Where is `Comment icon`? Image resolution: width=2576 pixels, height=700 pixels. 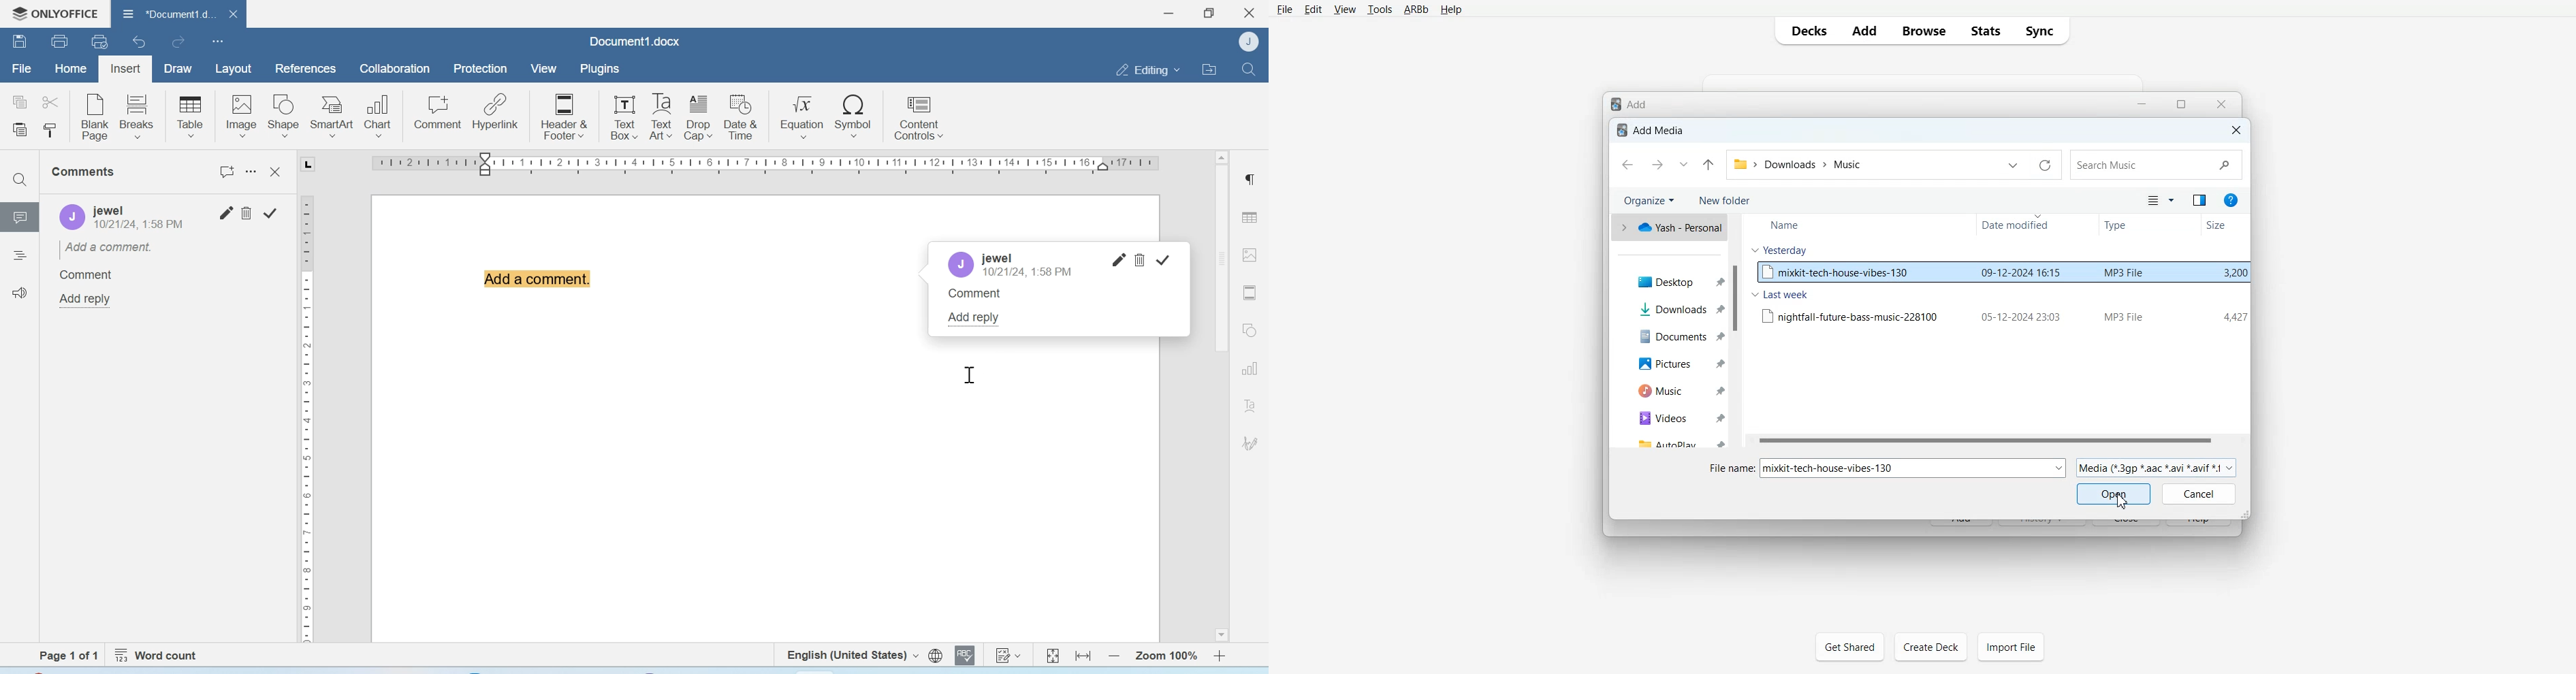
Comment icon is located at coordinates (20, 222).